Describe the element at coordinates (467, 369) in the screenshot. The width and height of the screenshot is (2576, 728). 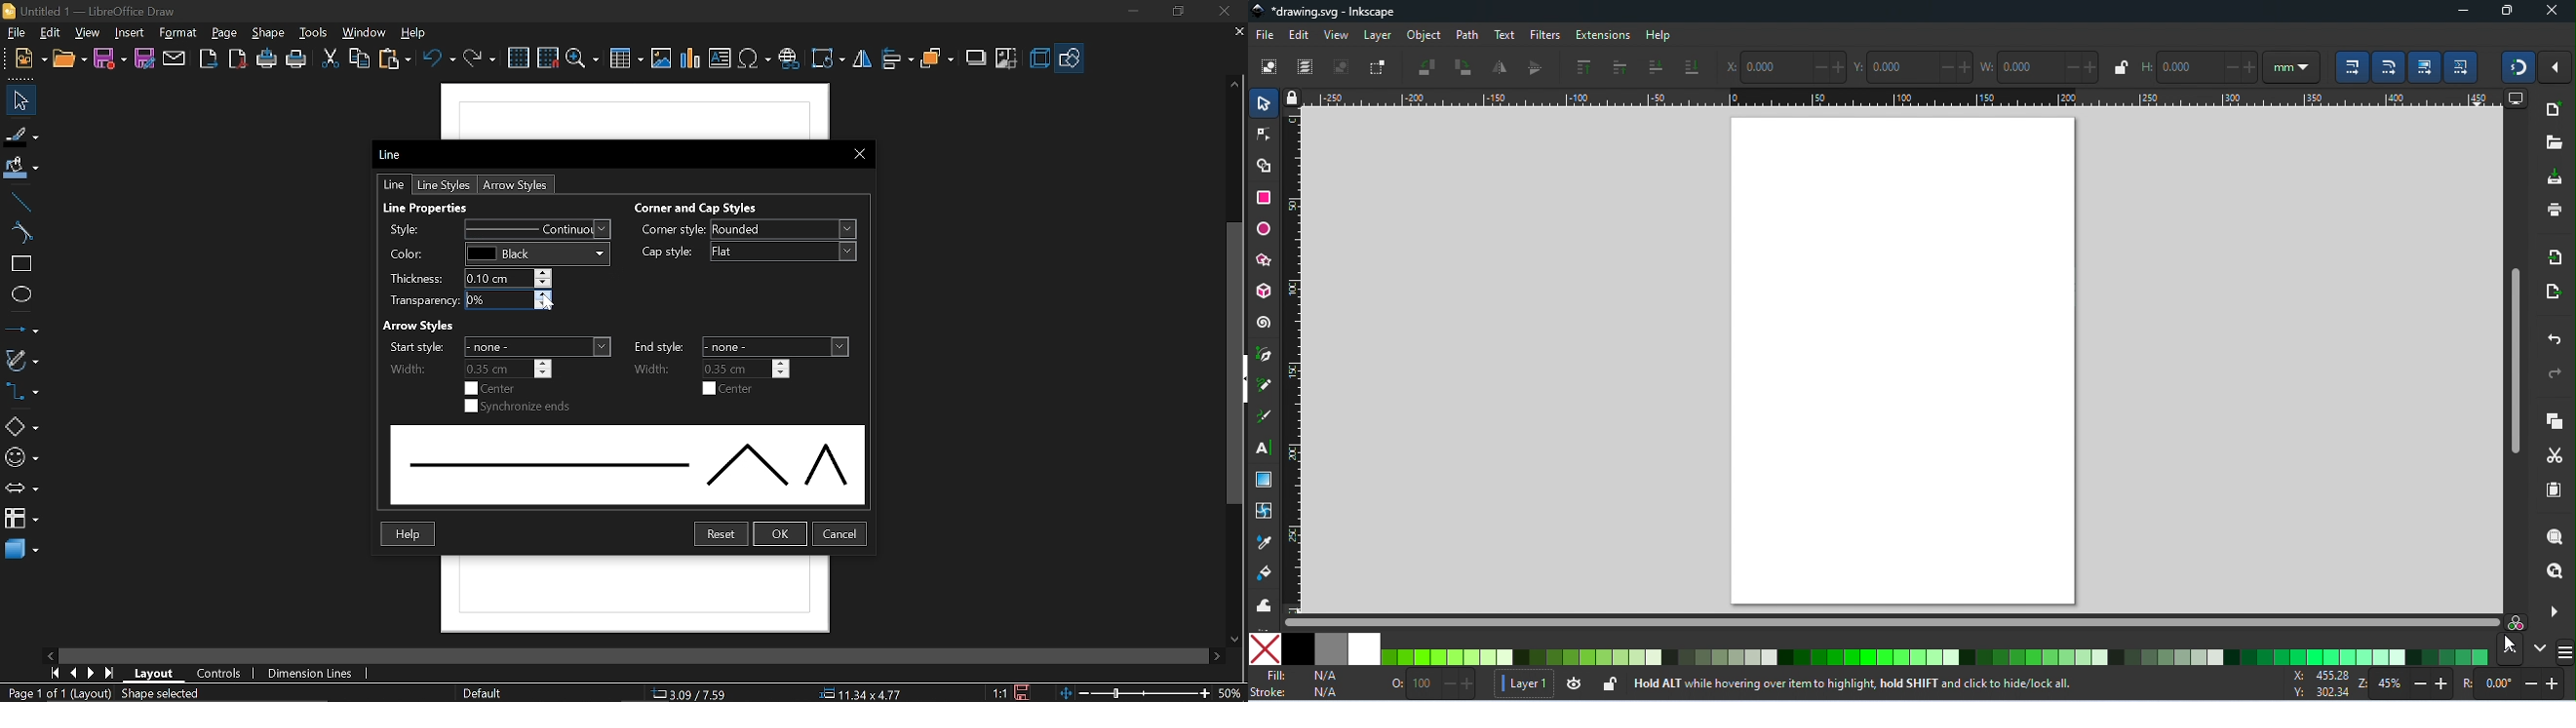
I see `Start Width` at that location.